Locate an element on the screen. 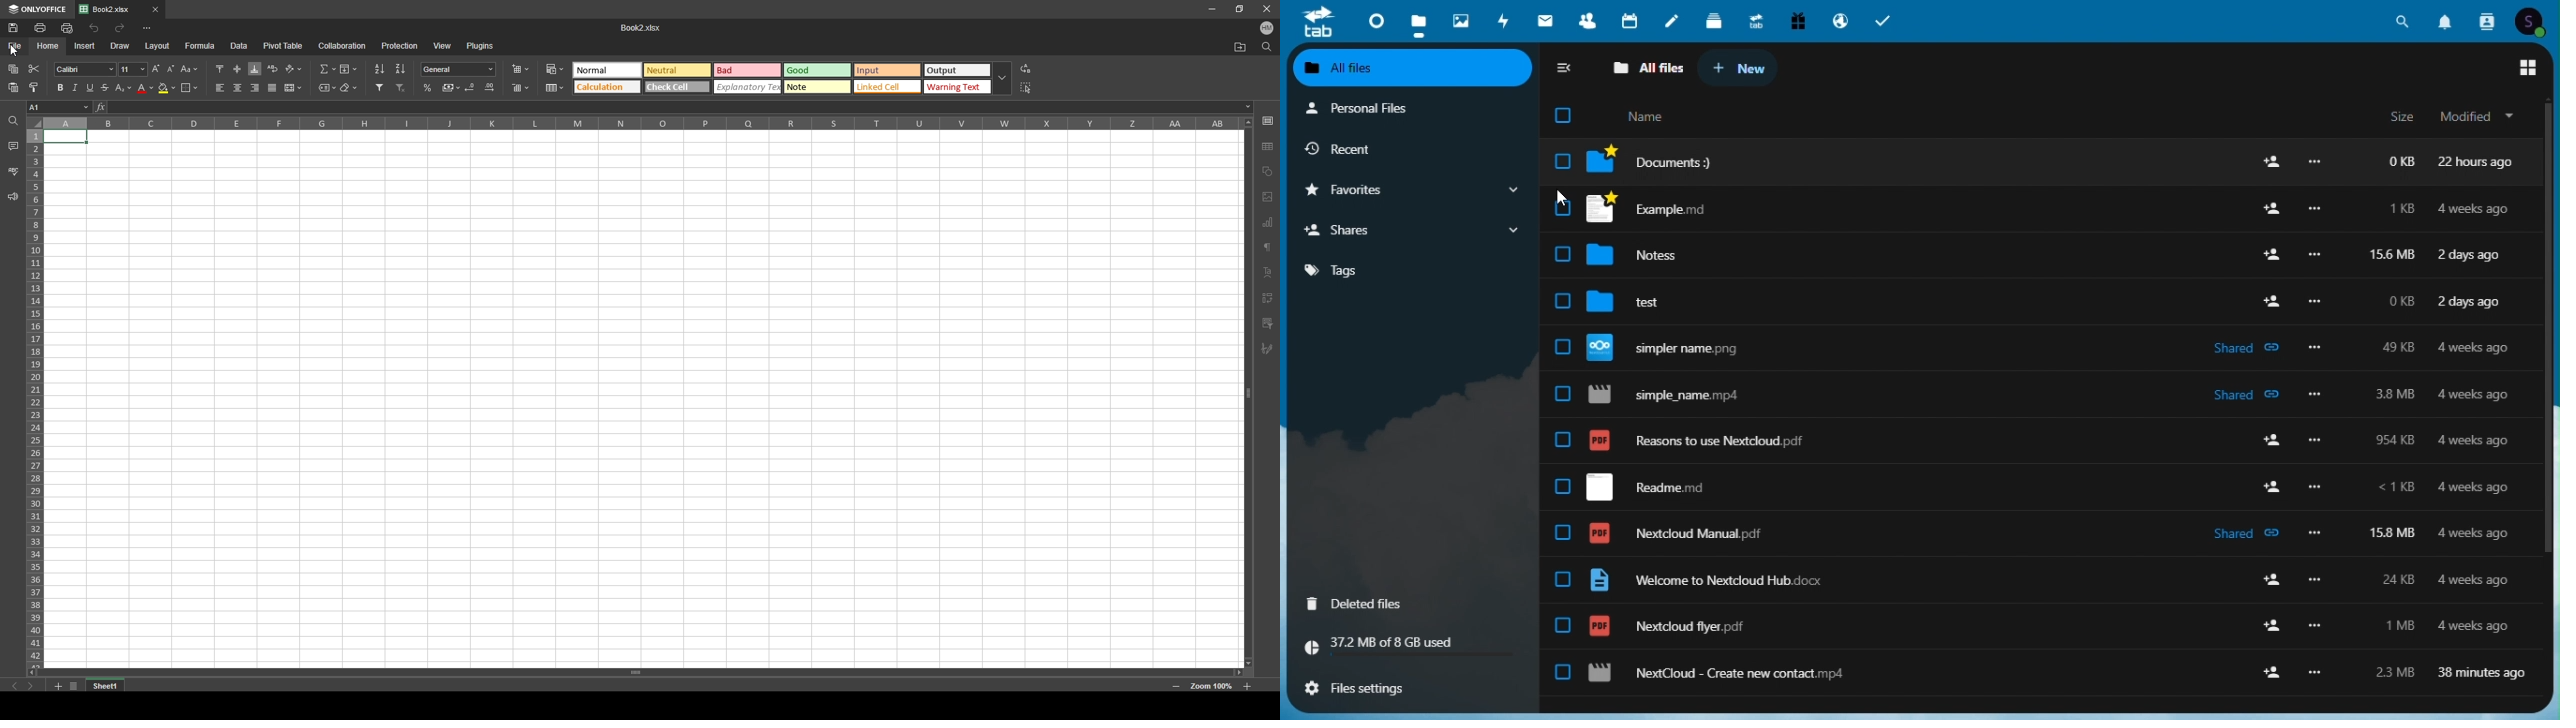 This screenshot has height=728, width=2576. more options is located at coordinates (2316, 439).